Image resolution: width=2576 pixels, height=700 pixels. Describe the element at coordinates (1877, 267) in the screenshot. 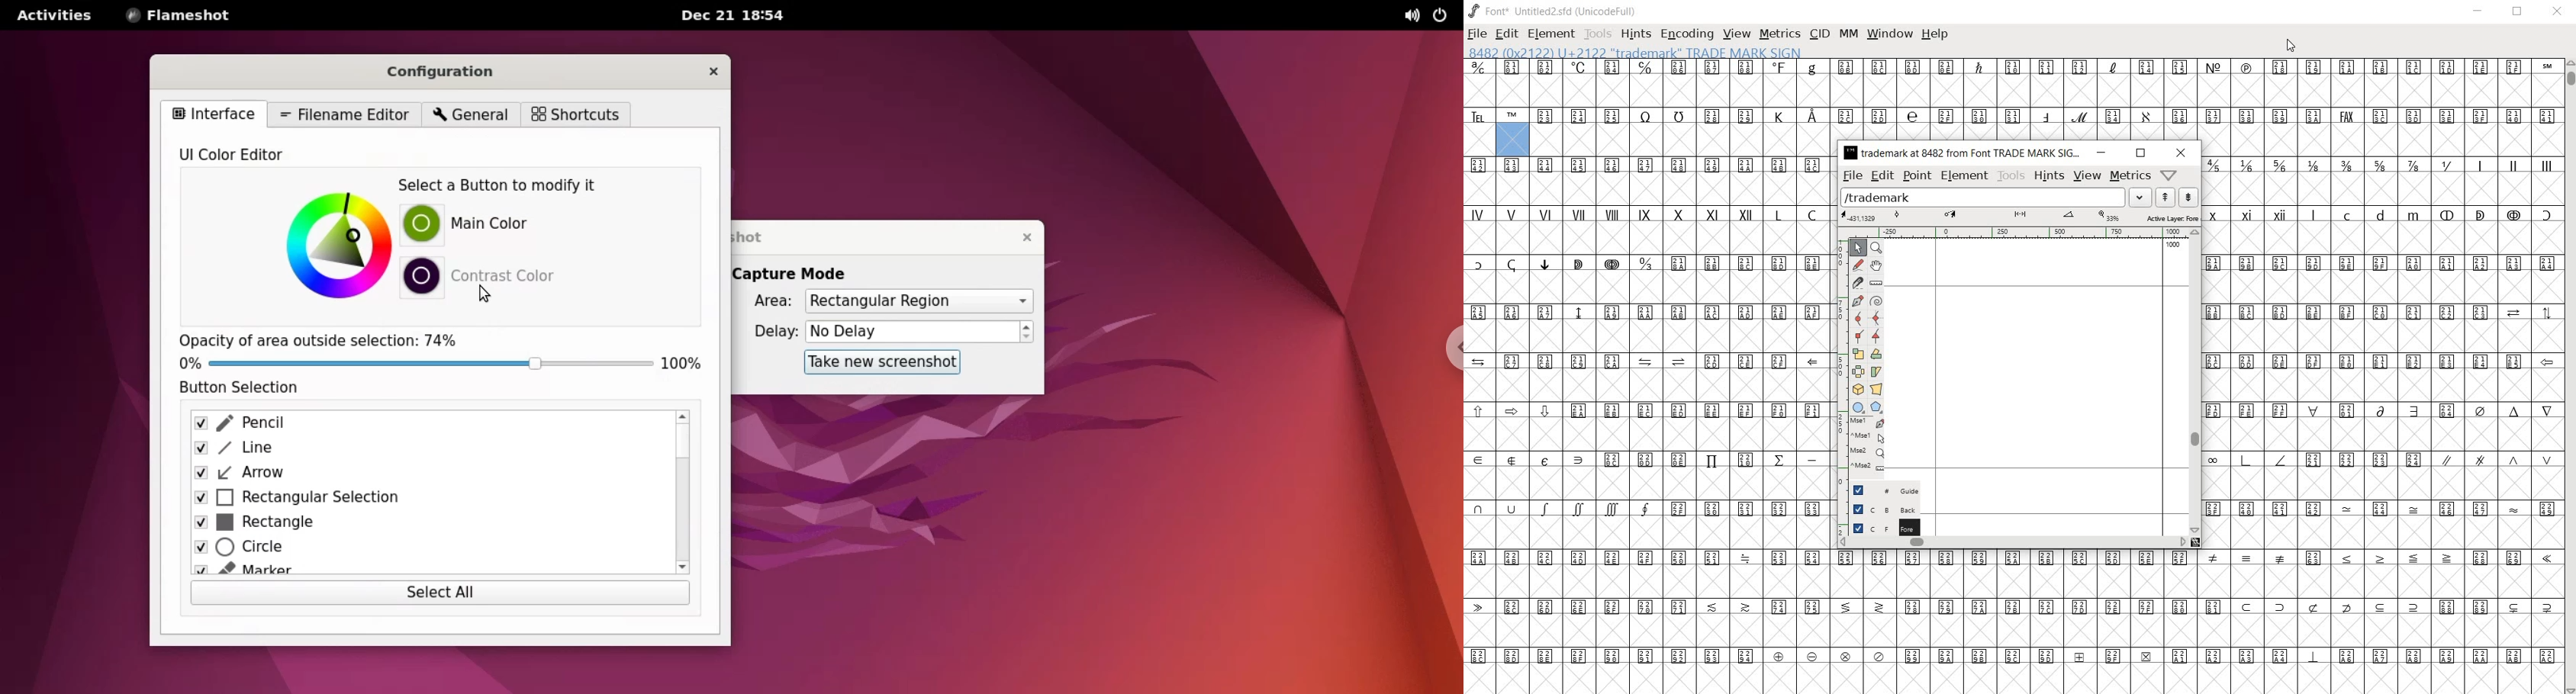

I see `scroll by hand` at that location.